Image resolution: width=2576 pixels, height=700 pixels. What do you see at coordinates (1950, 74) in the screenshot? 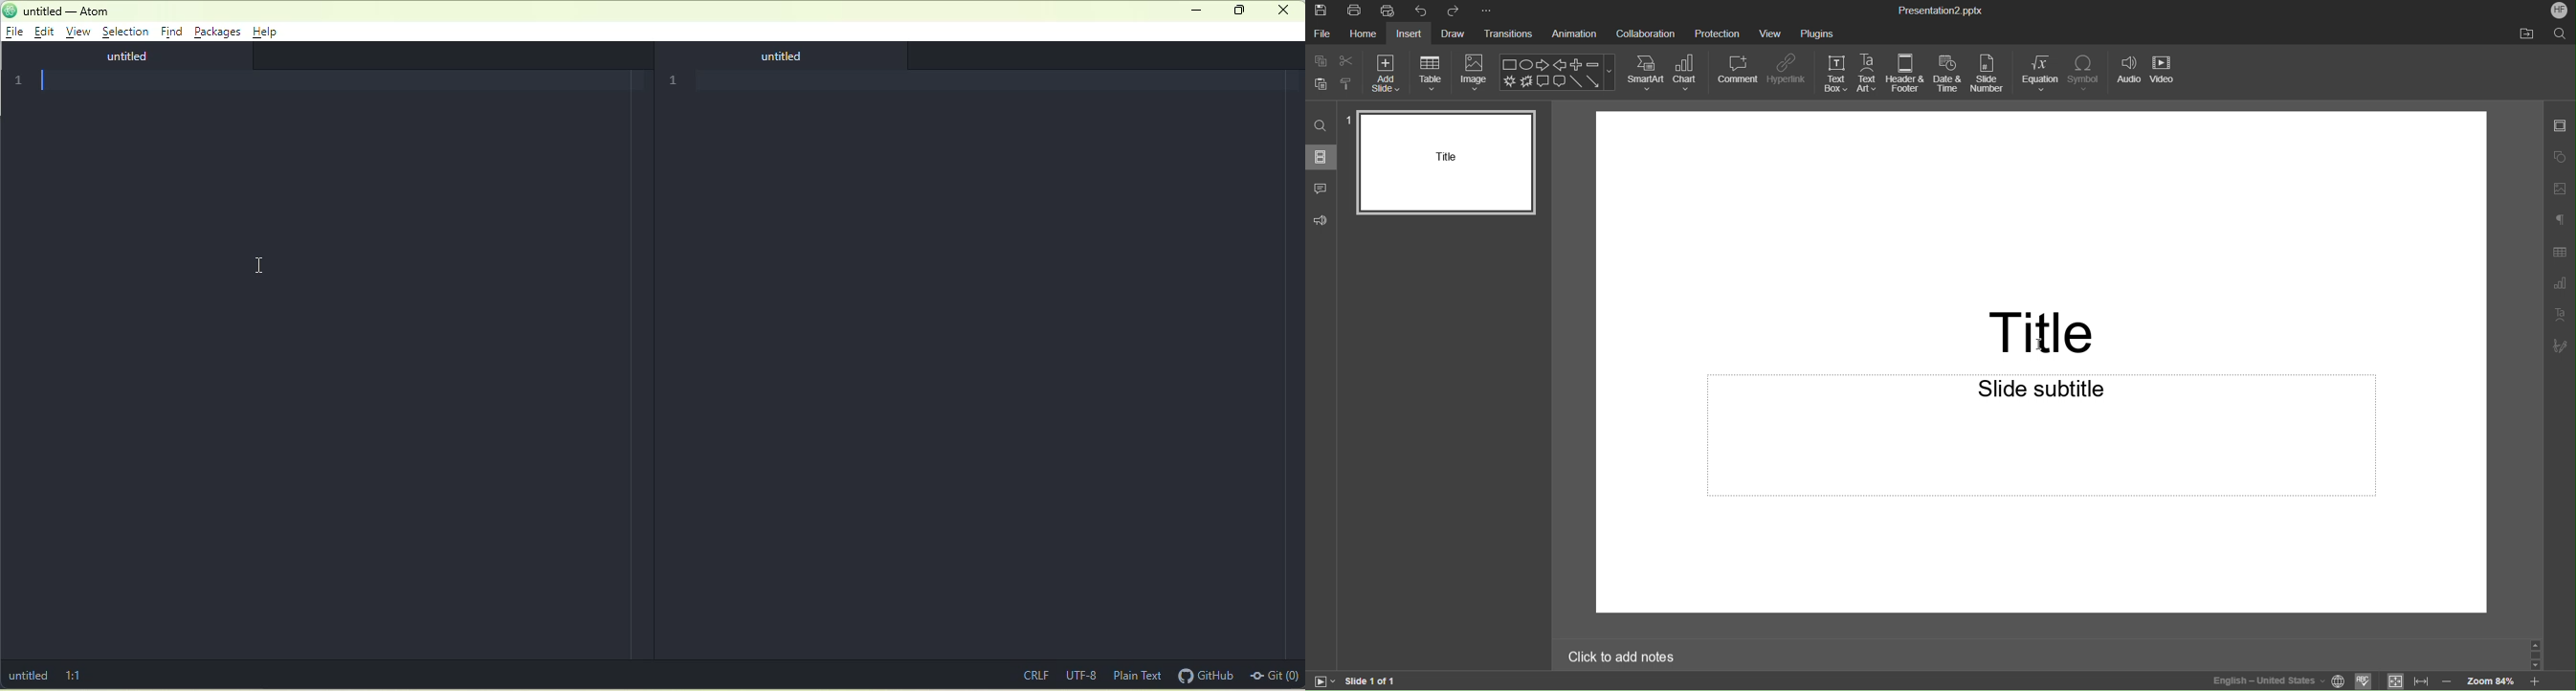
I see `Date and Time` at bounding box center [1950, 74].